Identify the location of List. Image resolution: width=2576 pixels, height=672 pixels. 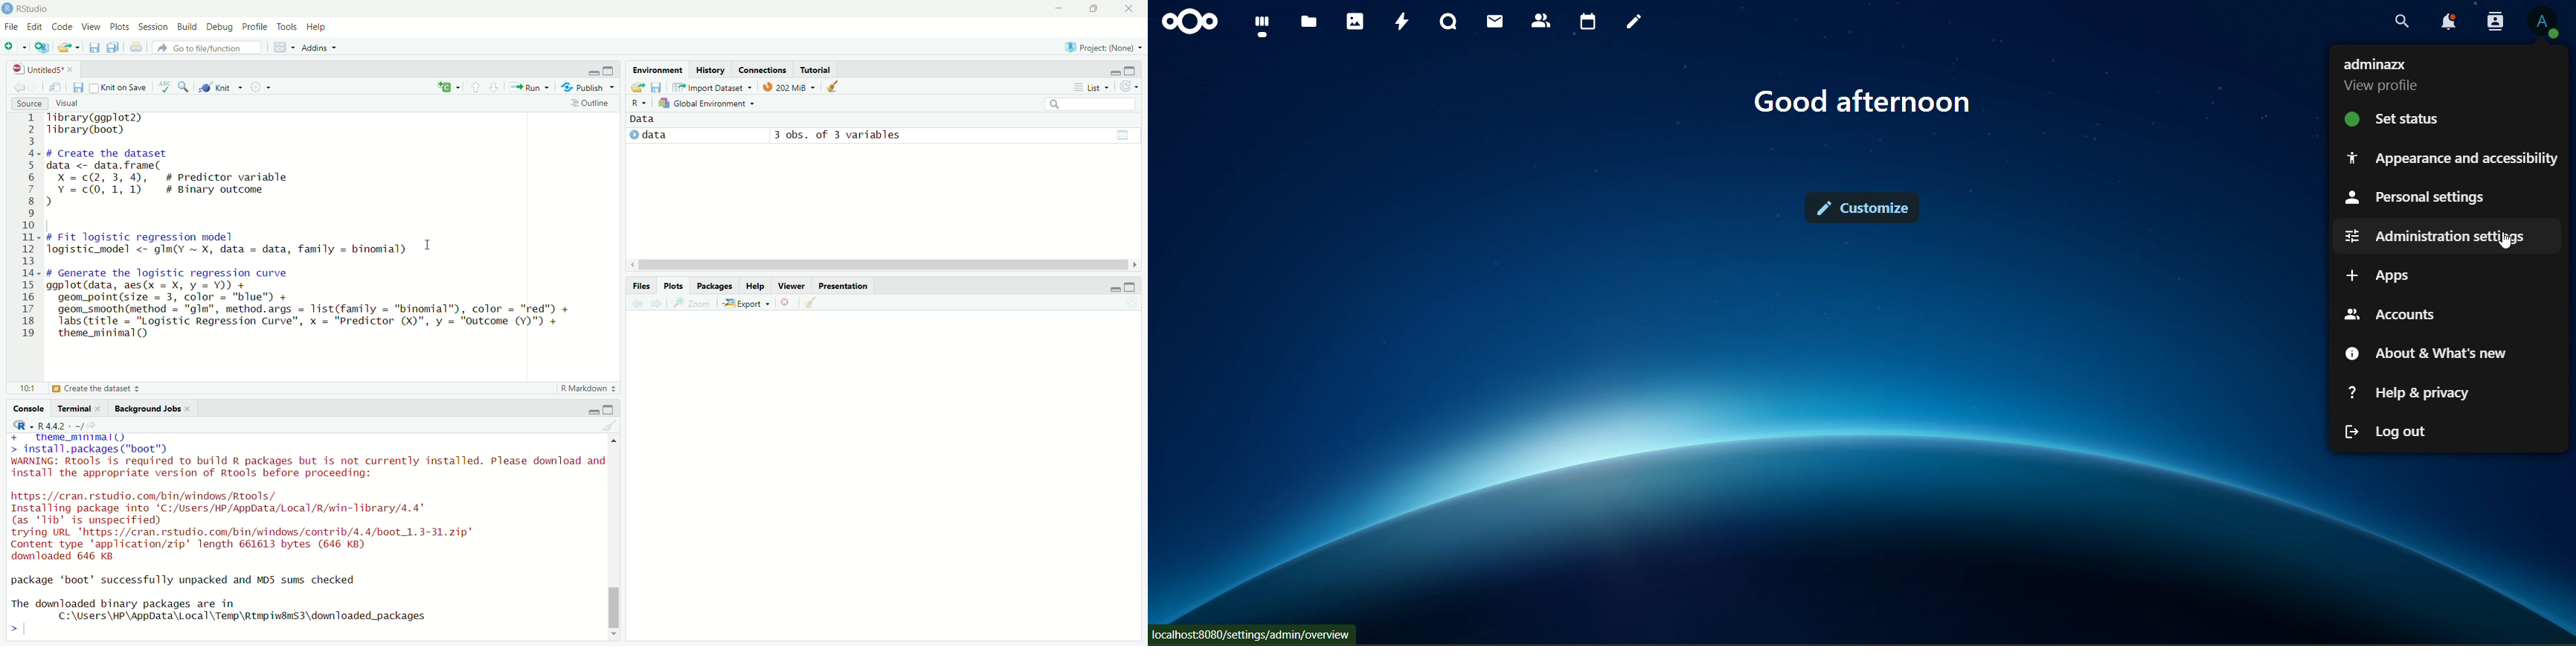
(1090, 87).